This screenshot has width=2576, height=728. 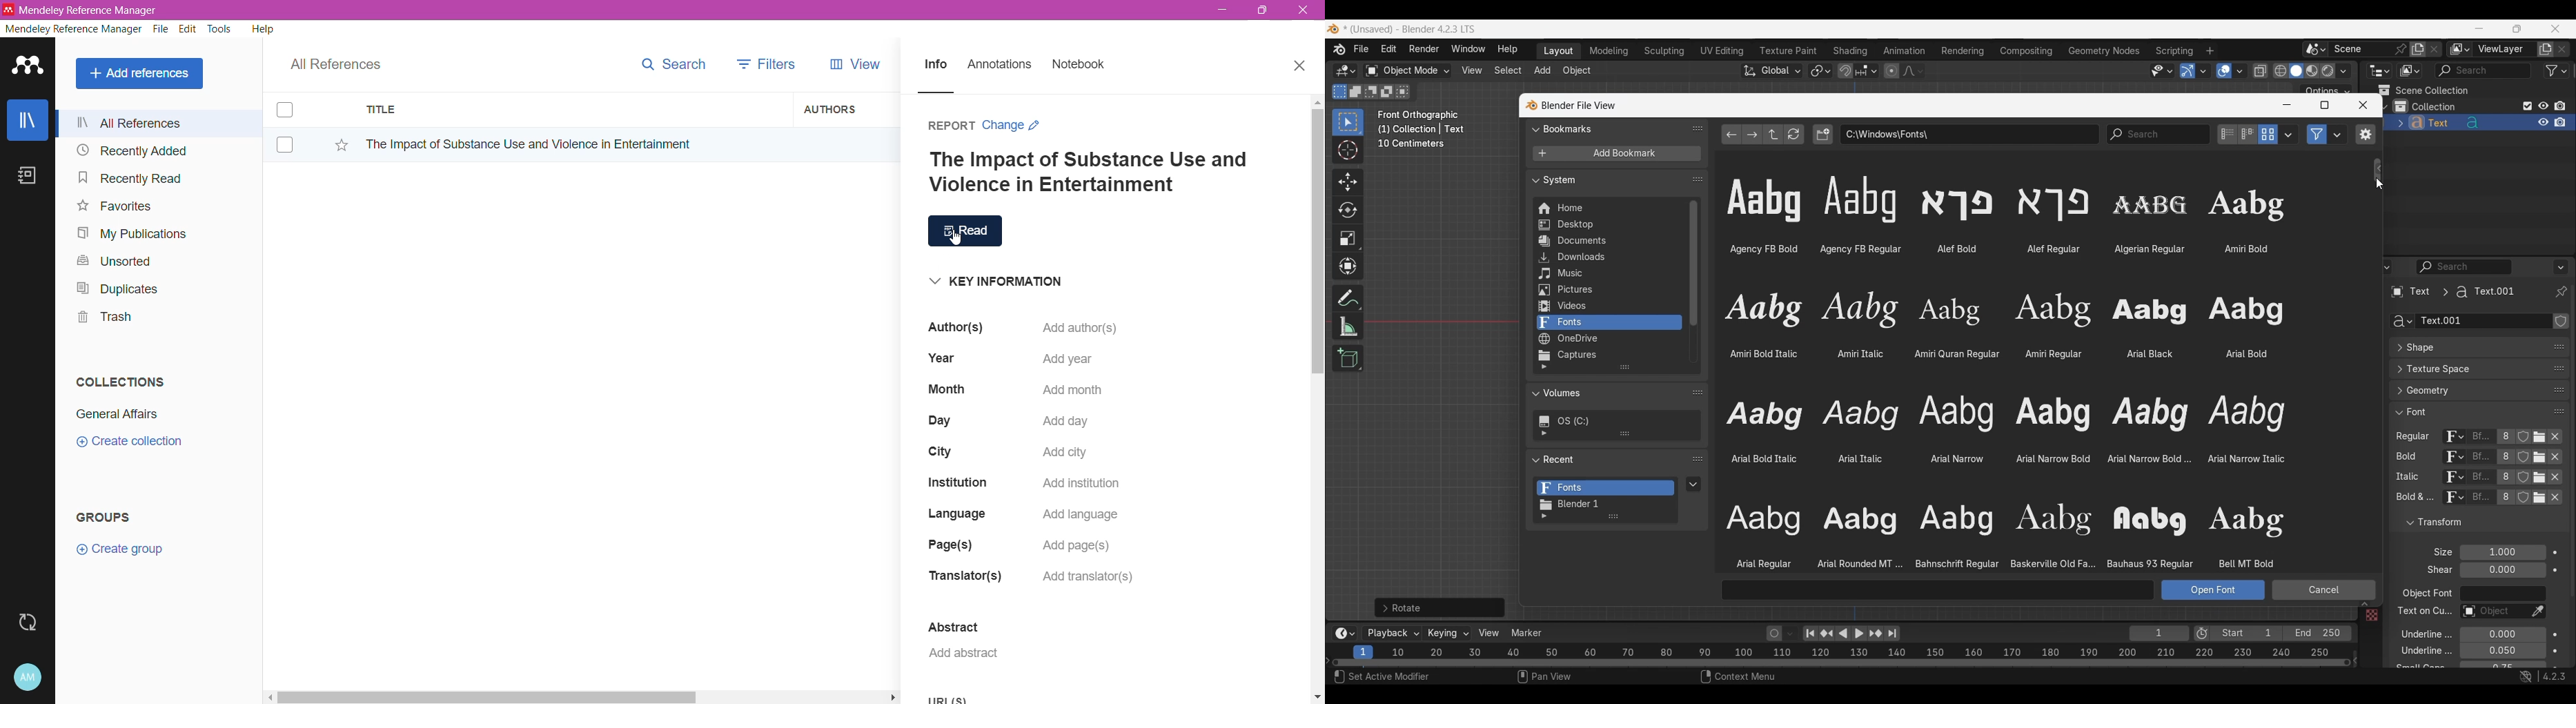 What do you see at coordinates (2557, 391) in the screenshot?
I see `change position` at bounding box center [2557, 391].